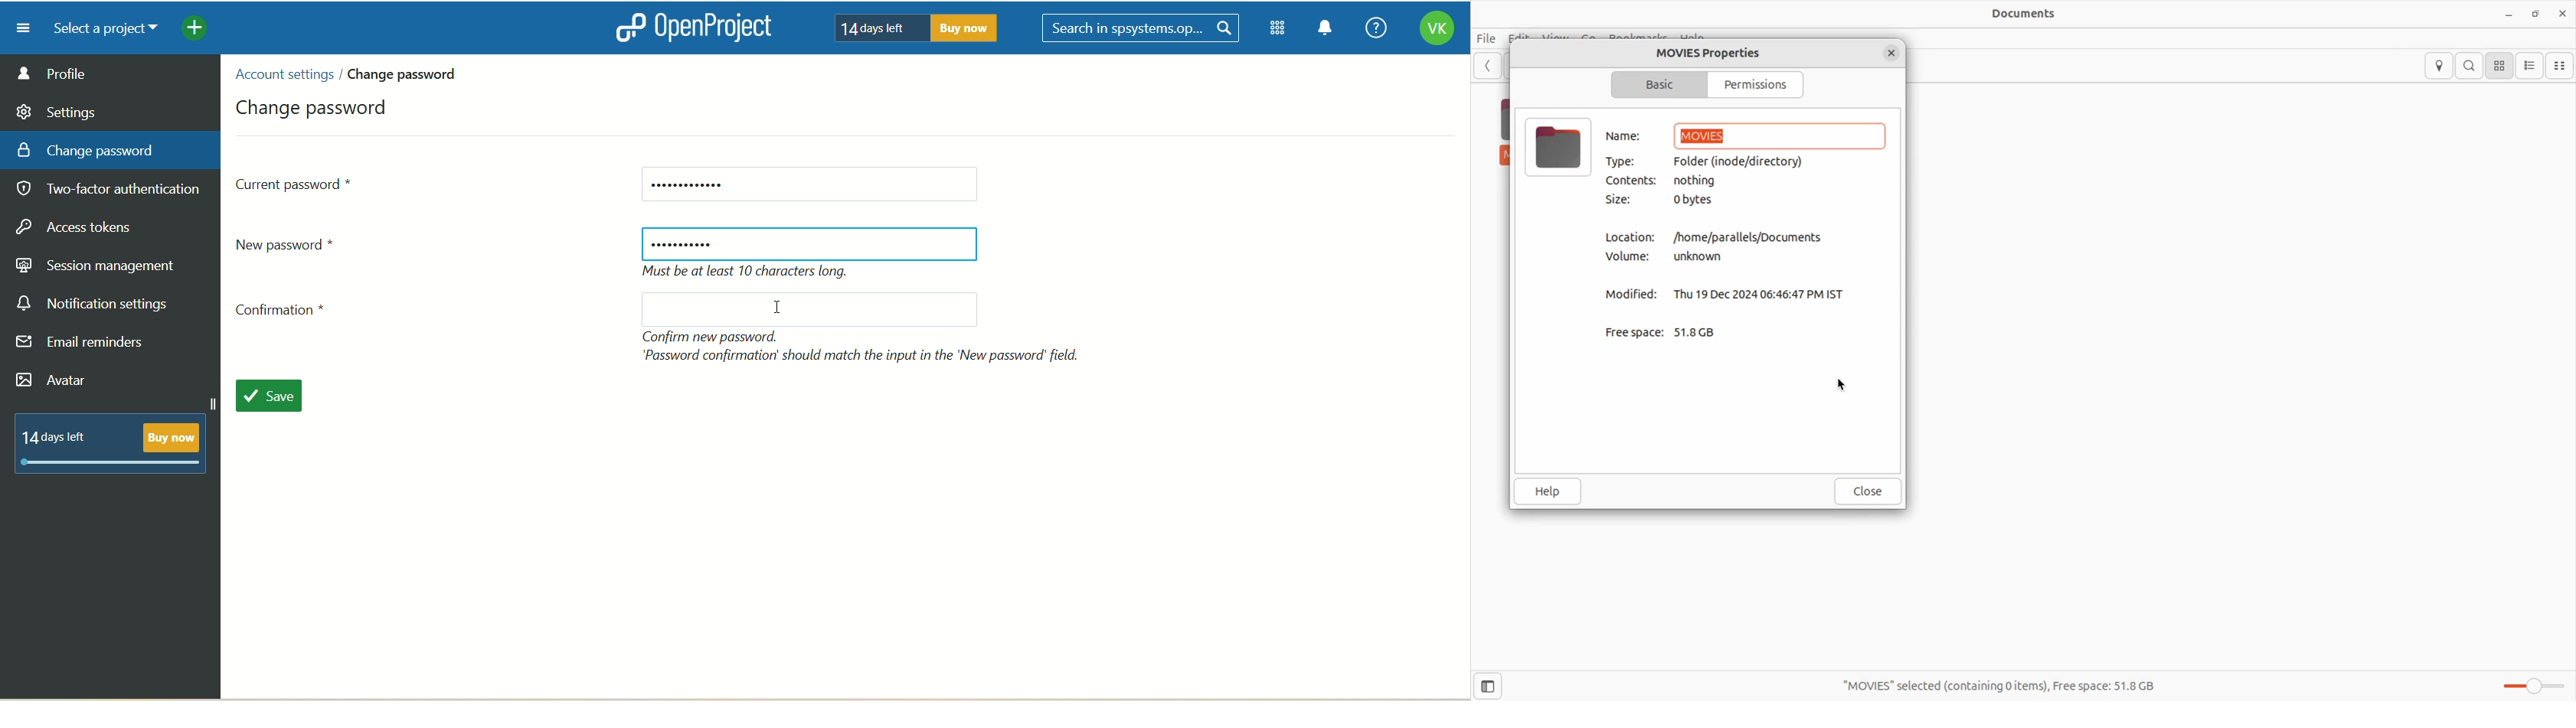  What do you see at coordinates (1868, 492) in the screenshot?
I see `close` at bounding box center [1868, 492].